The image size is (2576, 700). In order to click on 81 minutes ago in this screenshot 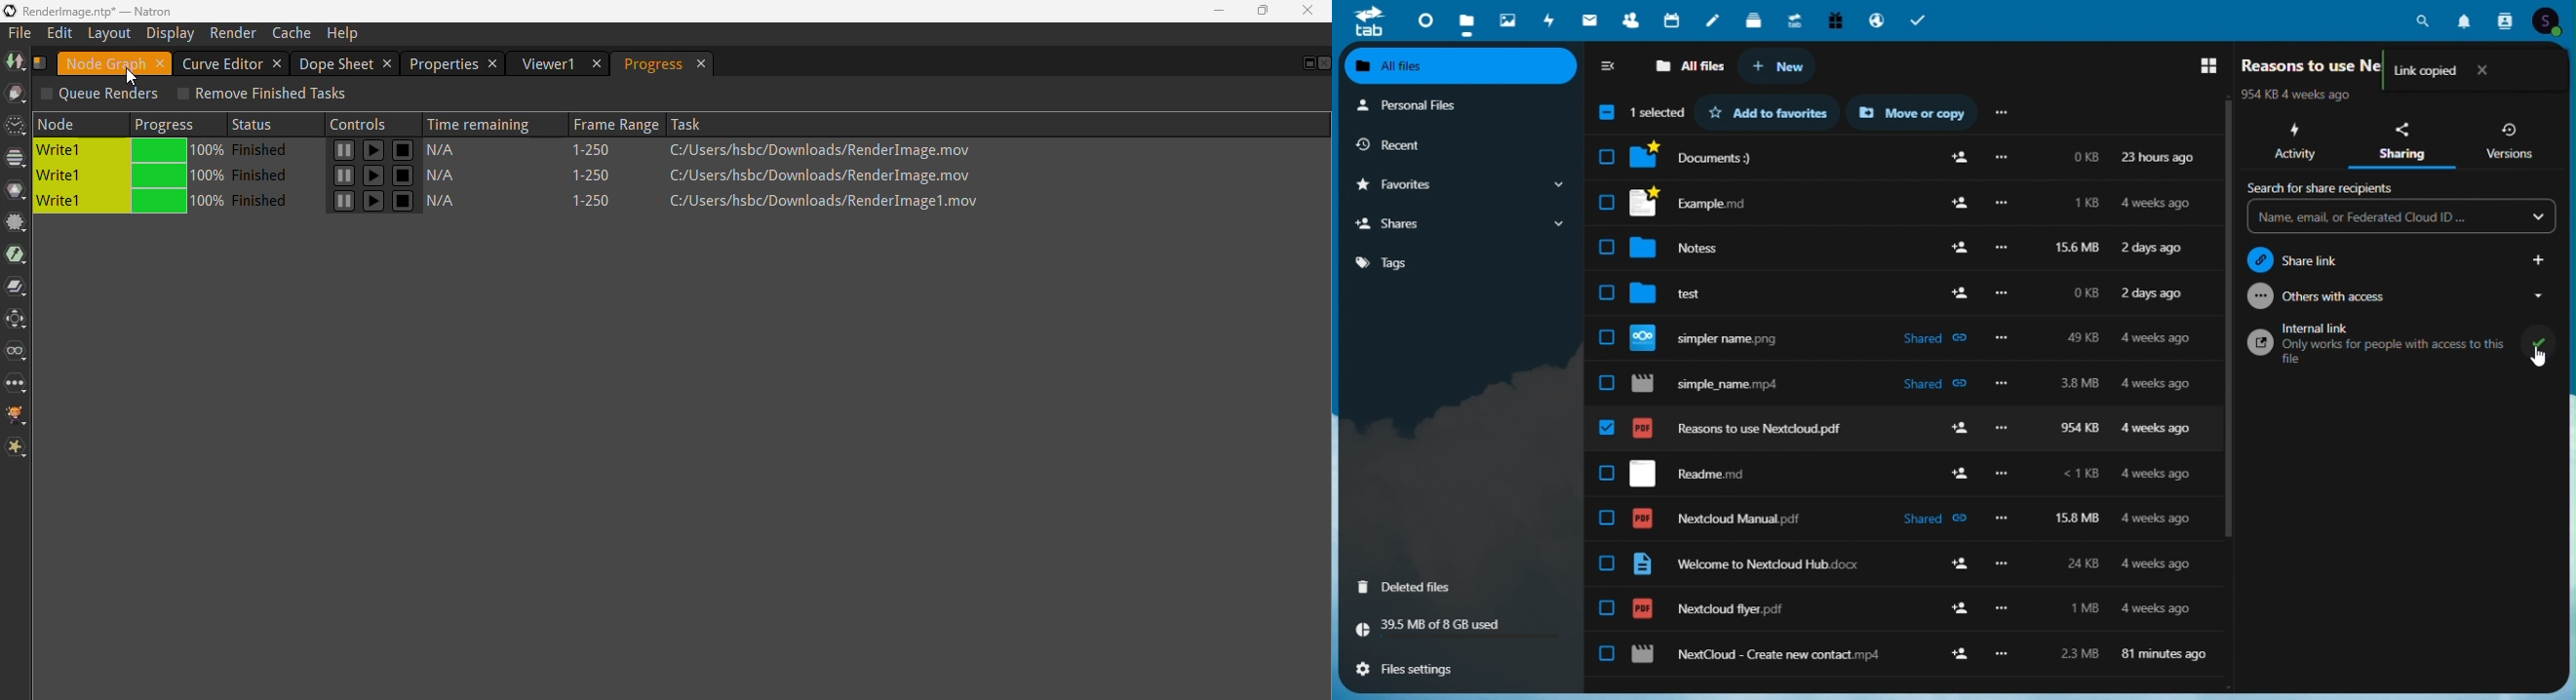, I will do `click(2164, 651)`.